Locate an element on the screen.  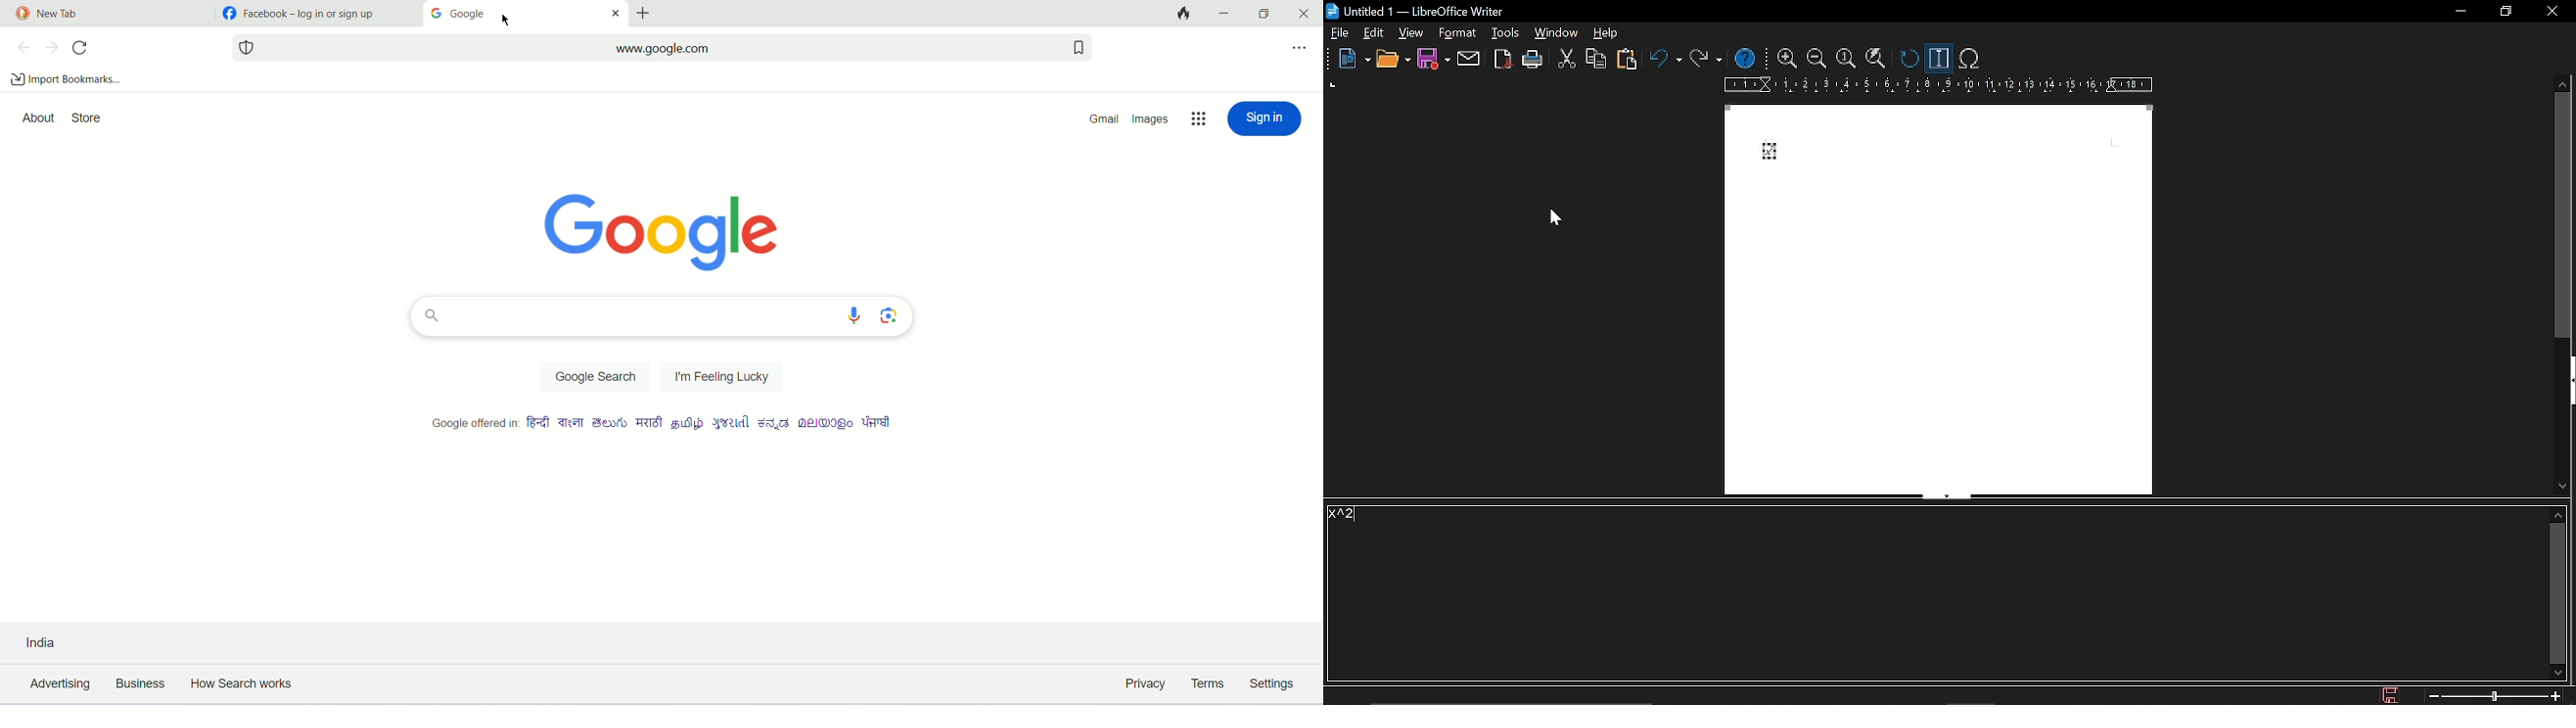
advertising is located at coordinates (57, 686).